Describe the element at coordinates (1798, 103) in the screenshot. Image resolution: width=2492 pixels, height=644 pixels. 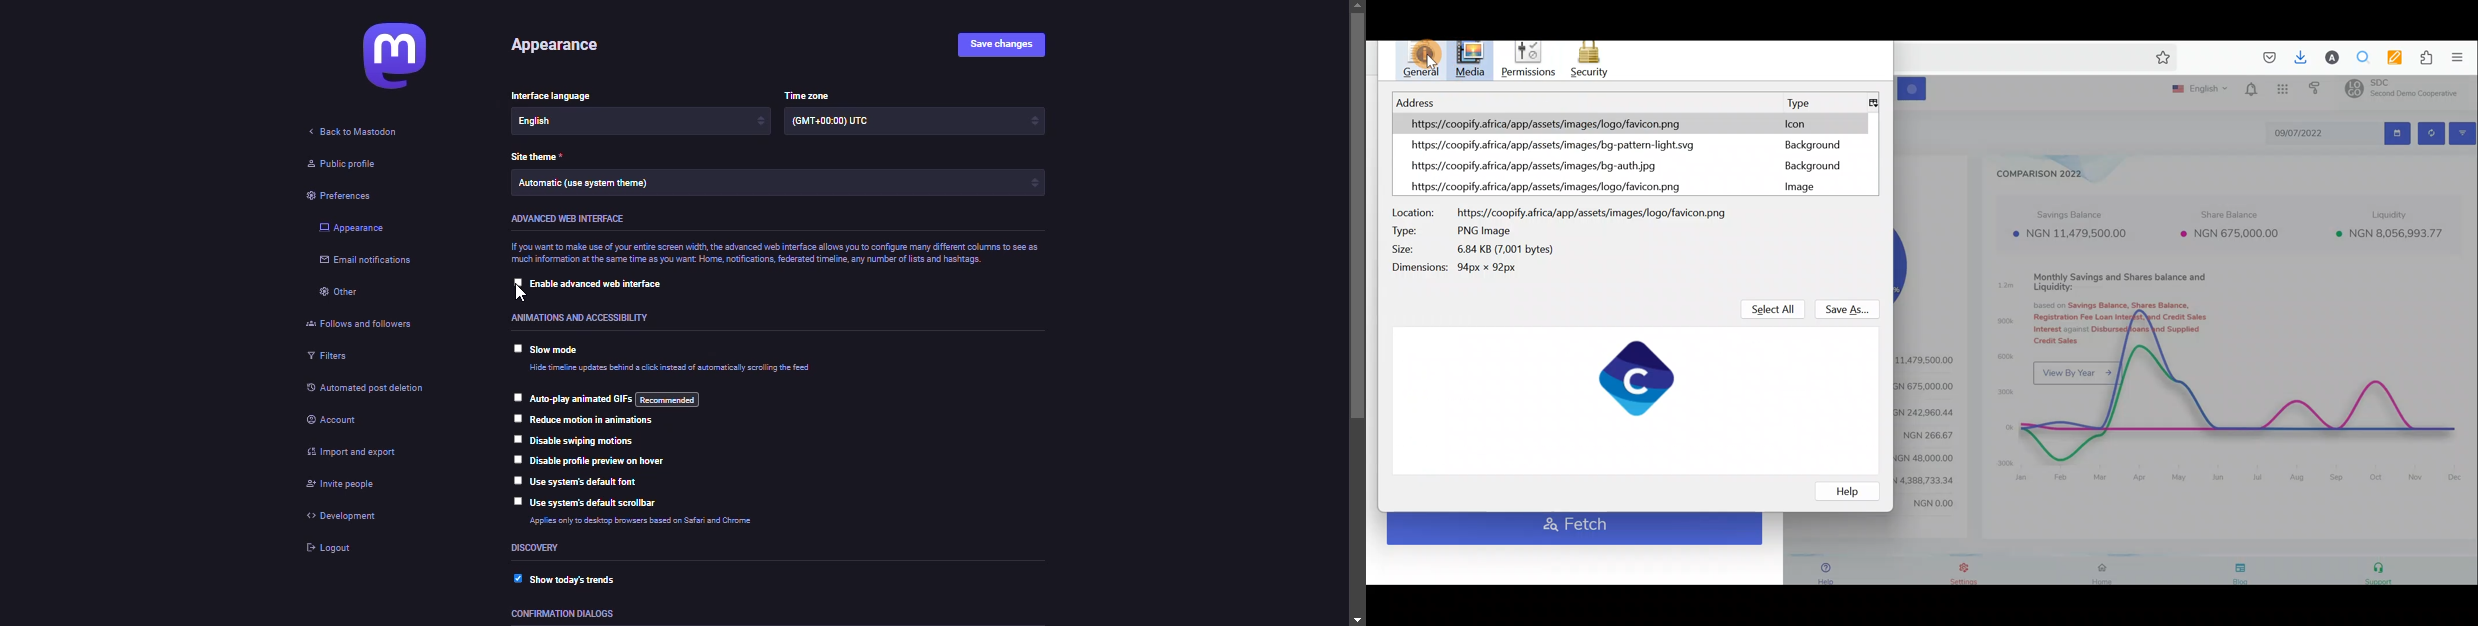
I see `Type` at that location.